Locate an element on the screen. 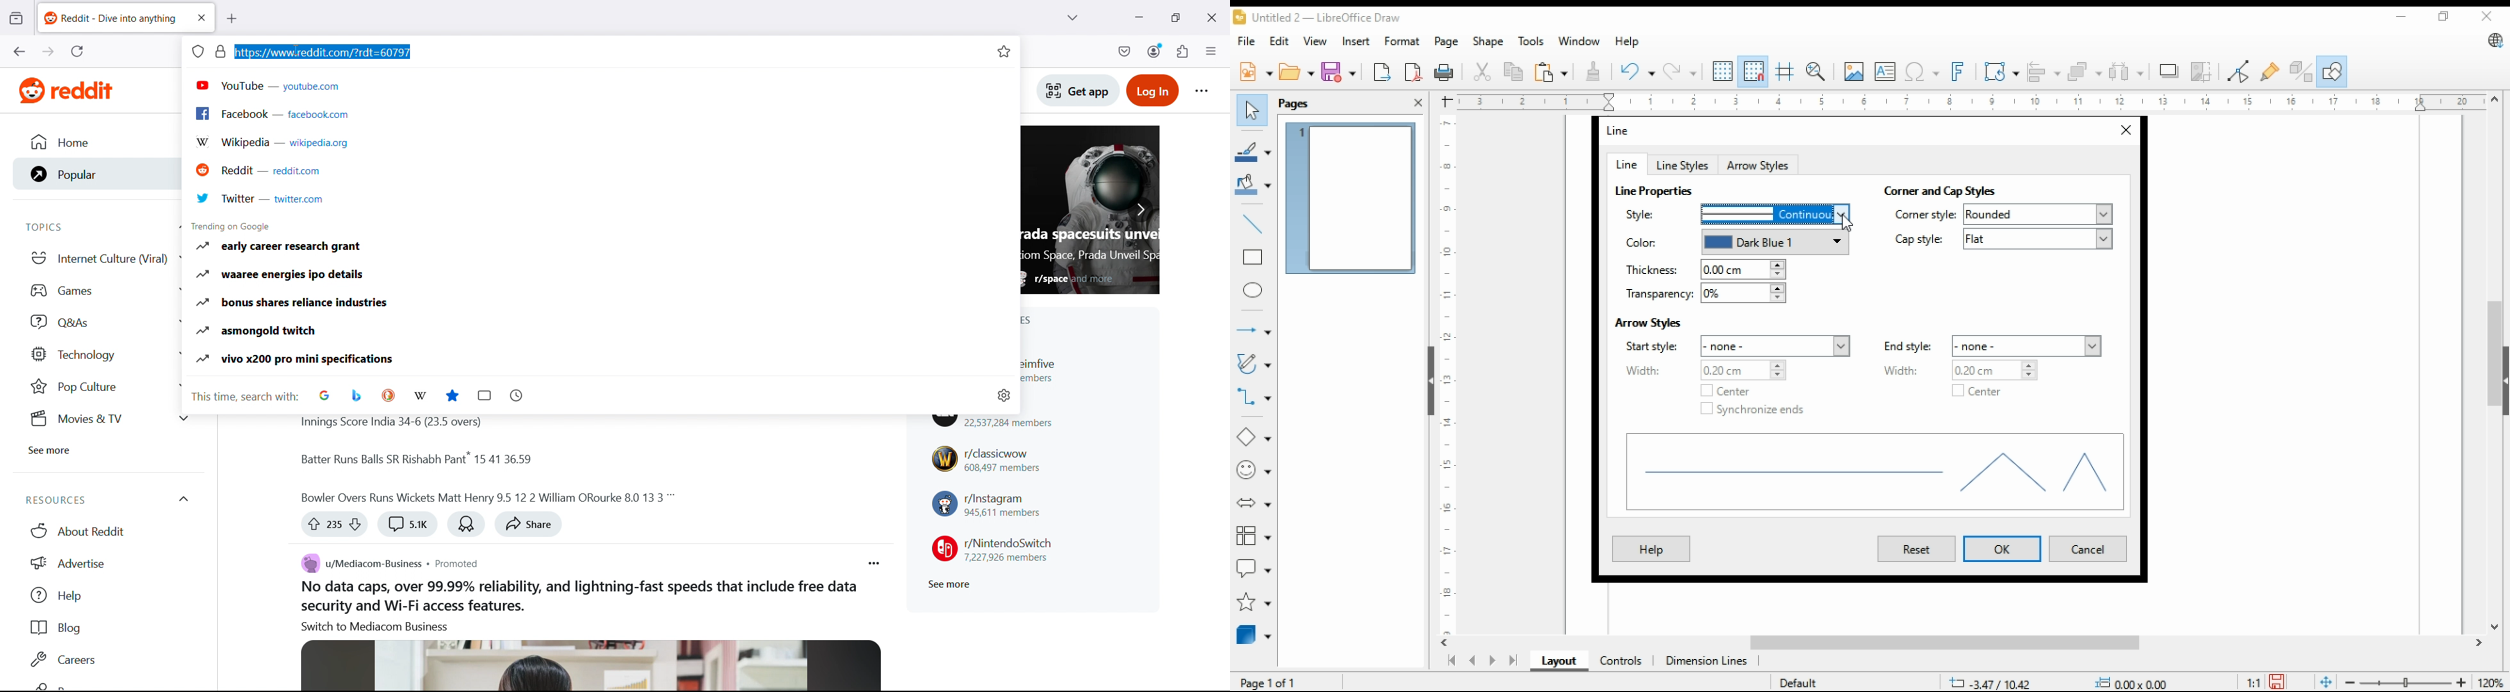 This screenshot has width=2520, height=700. previous page is located at coordinates (1473, 662).